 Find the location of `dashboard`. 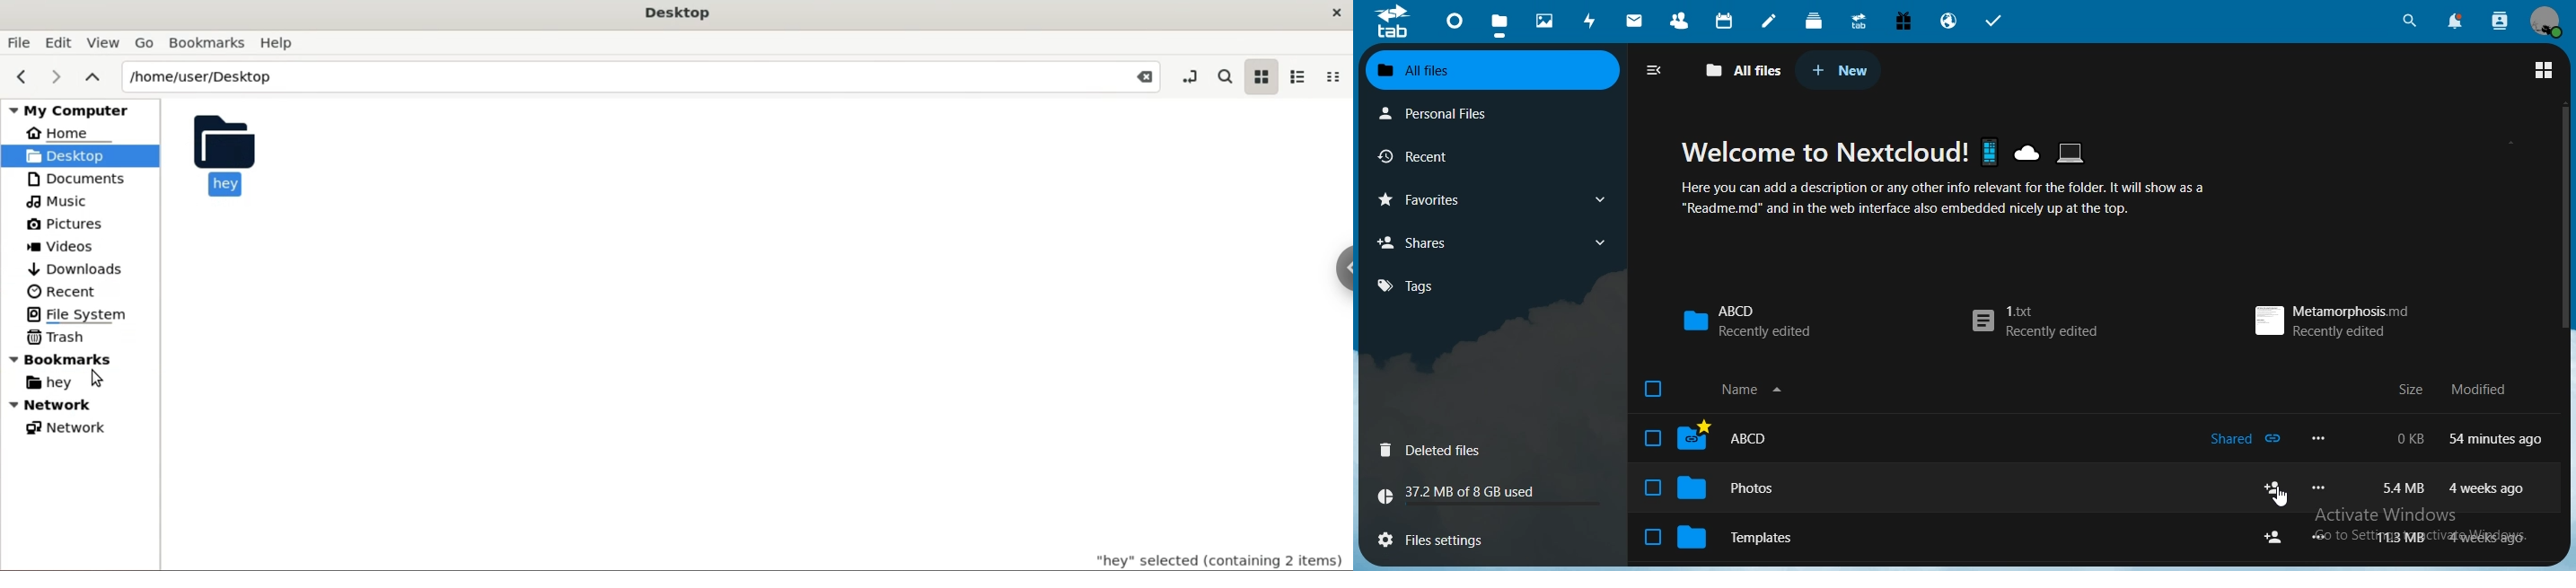

dashboard is located at coordinates (1456, 26).